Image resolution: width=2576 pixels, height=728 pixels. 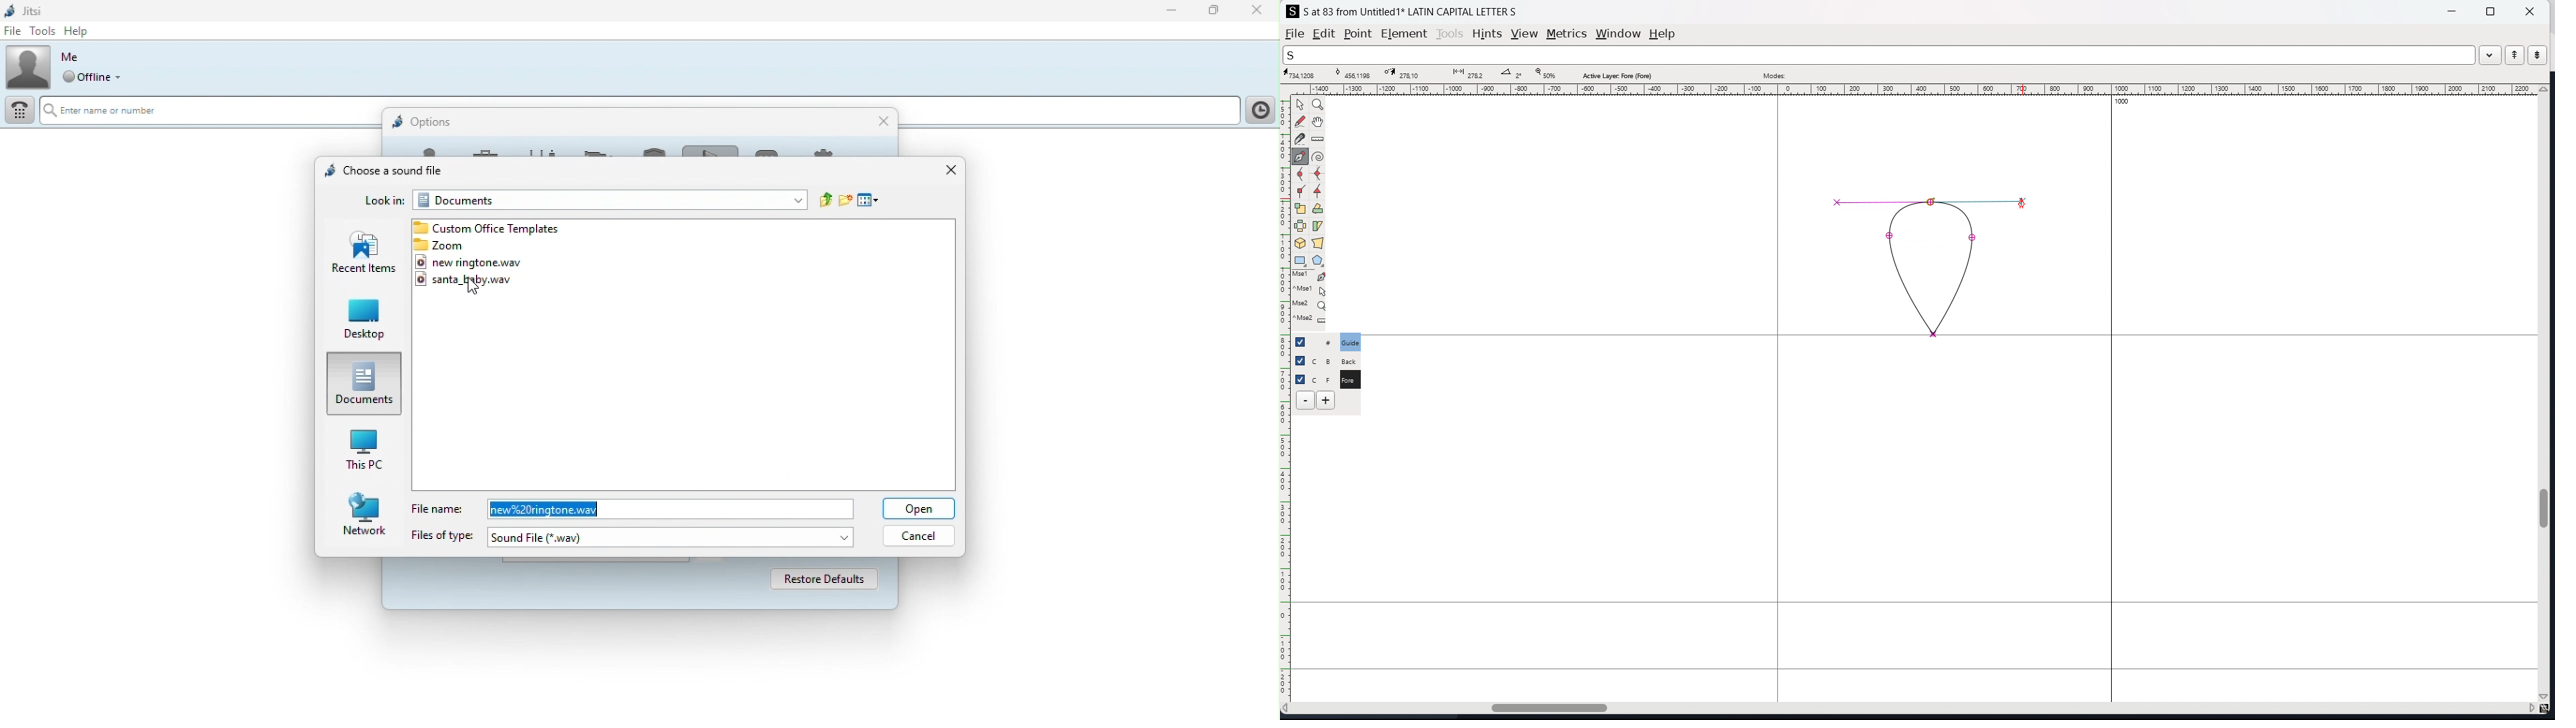 What do you see at coordinates (1300, 122) in the screenshot?
I see `draw a freehand curve` at bounding box center [1300, 122].